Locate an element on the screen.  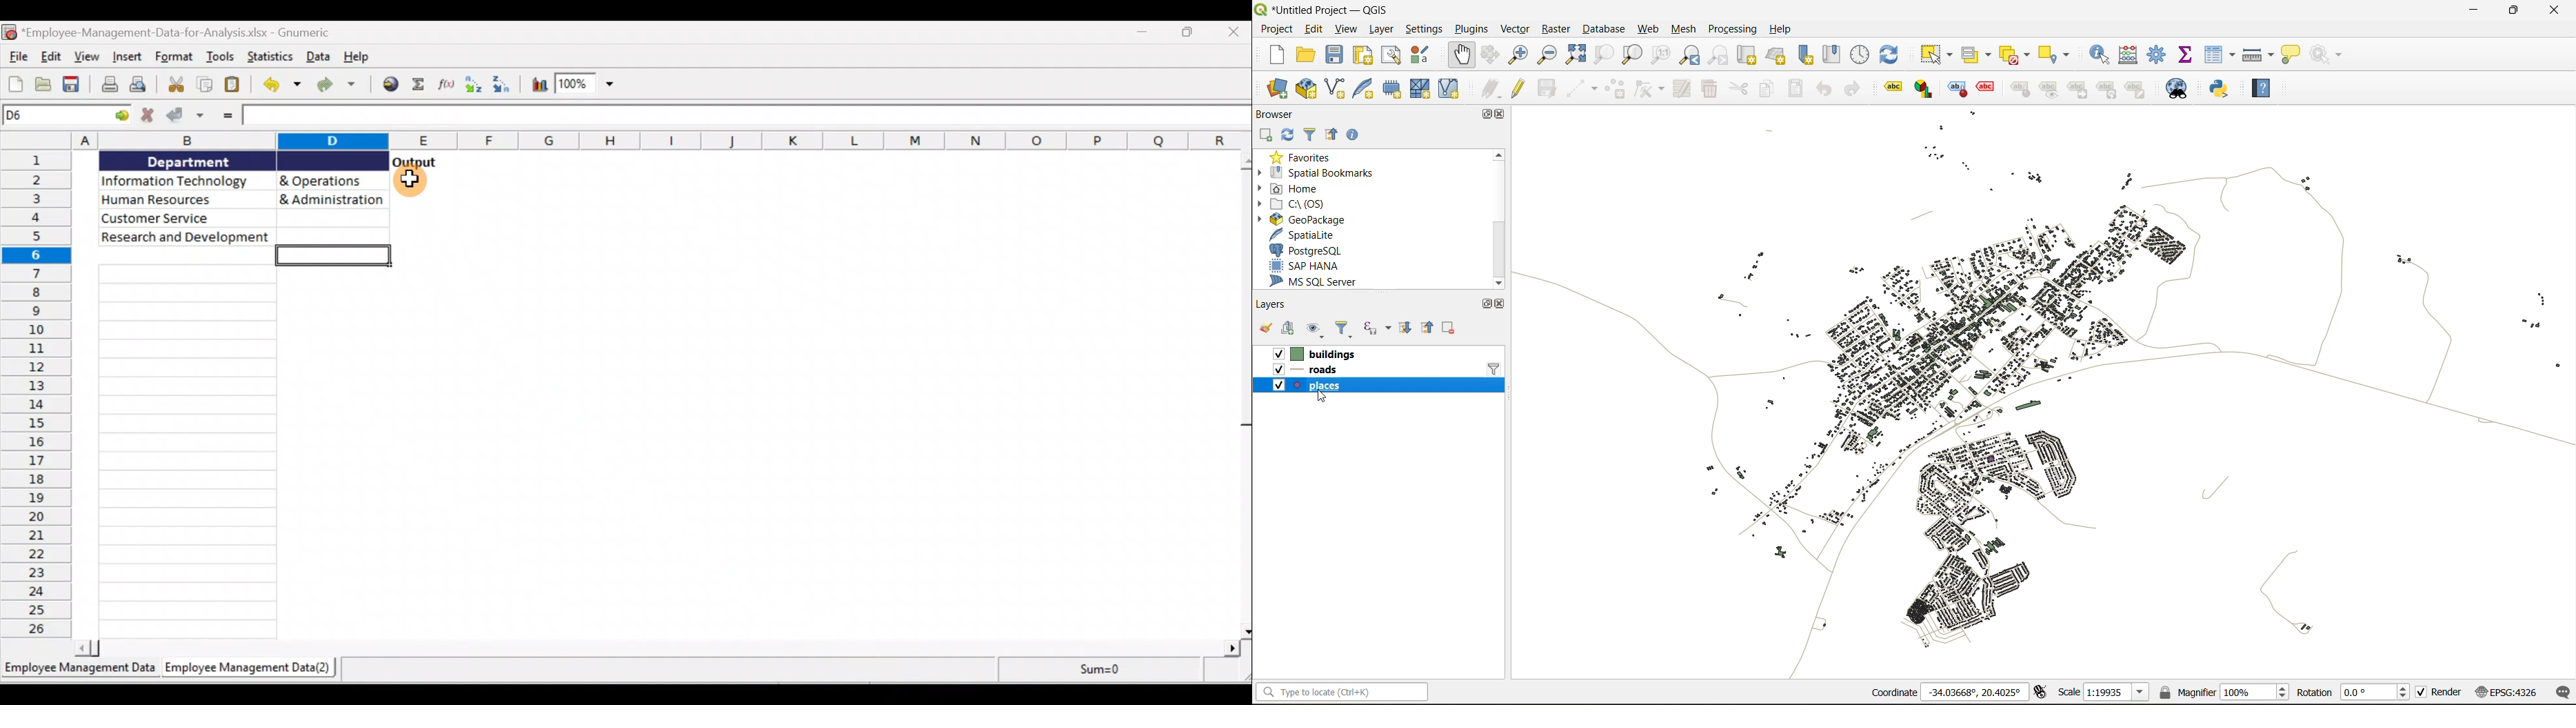
print layout is located at coordinates (1367, 55).